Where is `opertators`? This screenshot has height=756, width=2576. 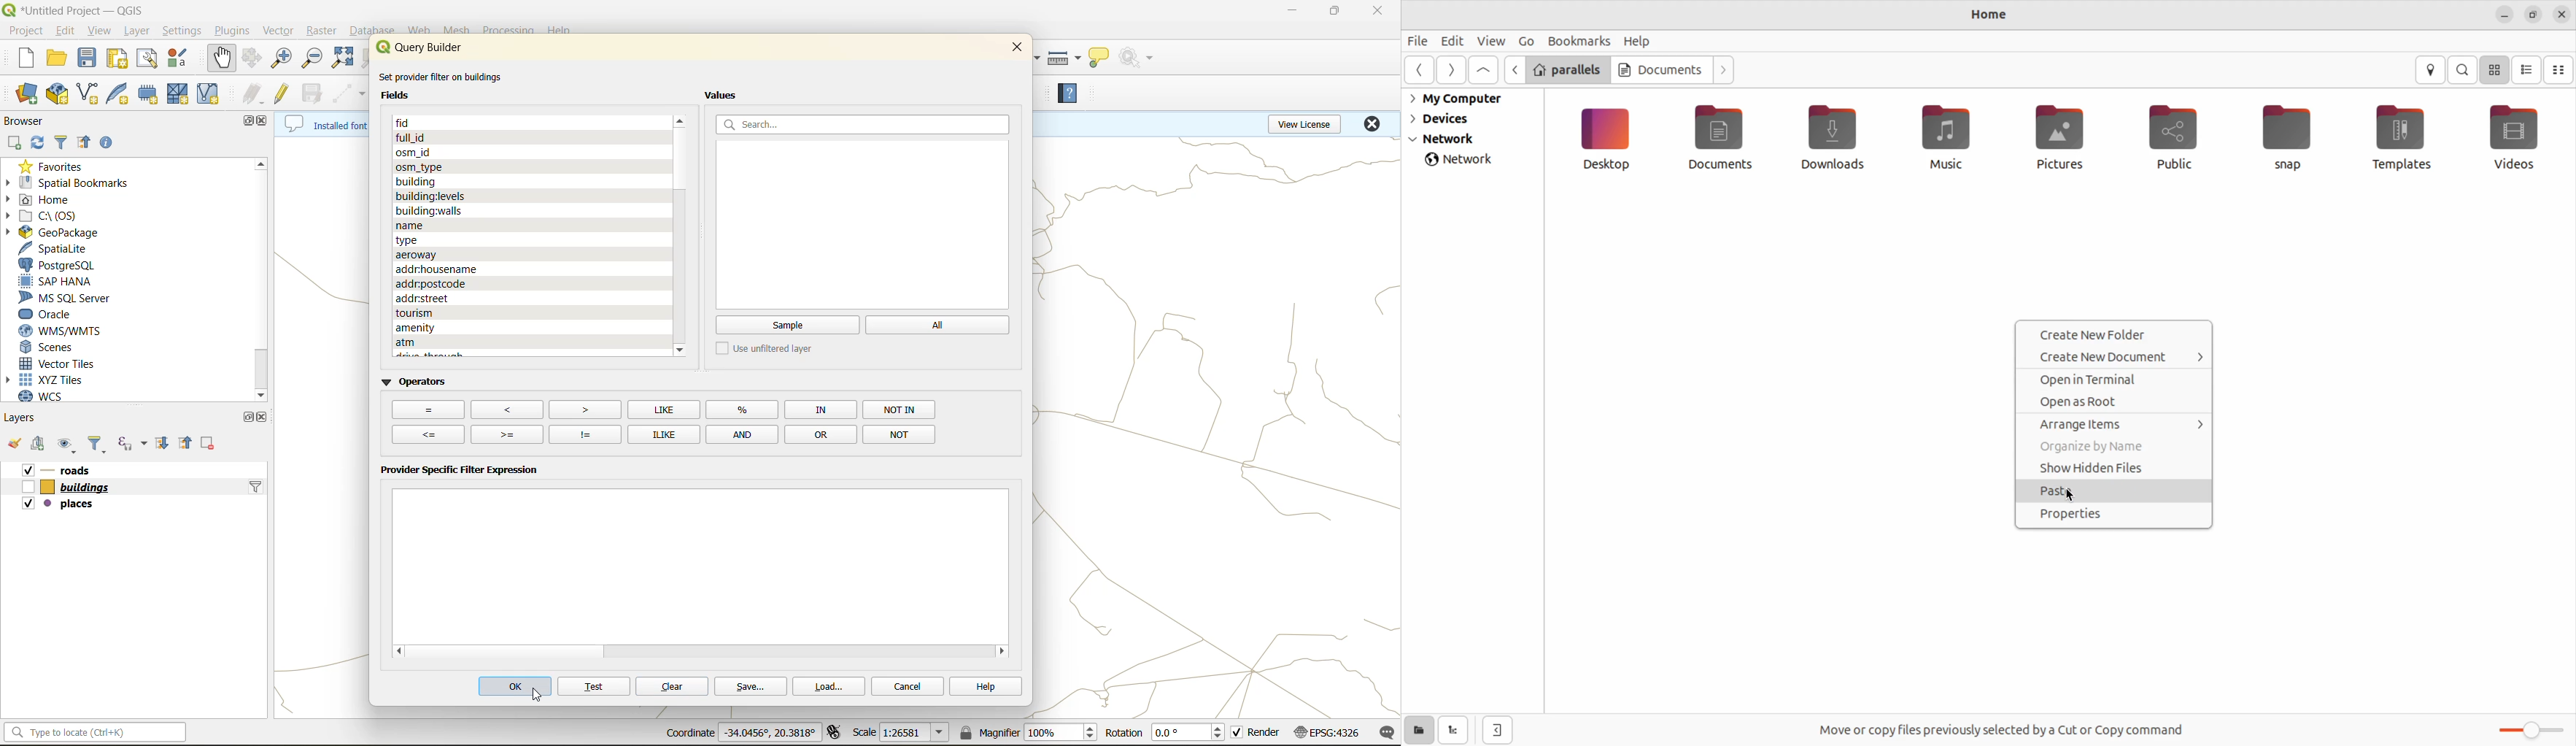 opertators is located at coordinates (508, 434).